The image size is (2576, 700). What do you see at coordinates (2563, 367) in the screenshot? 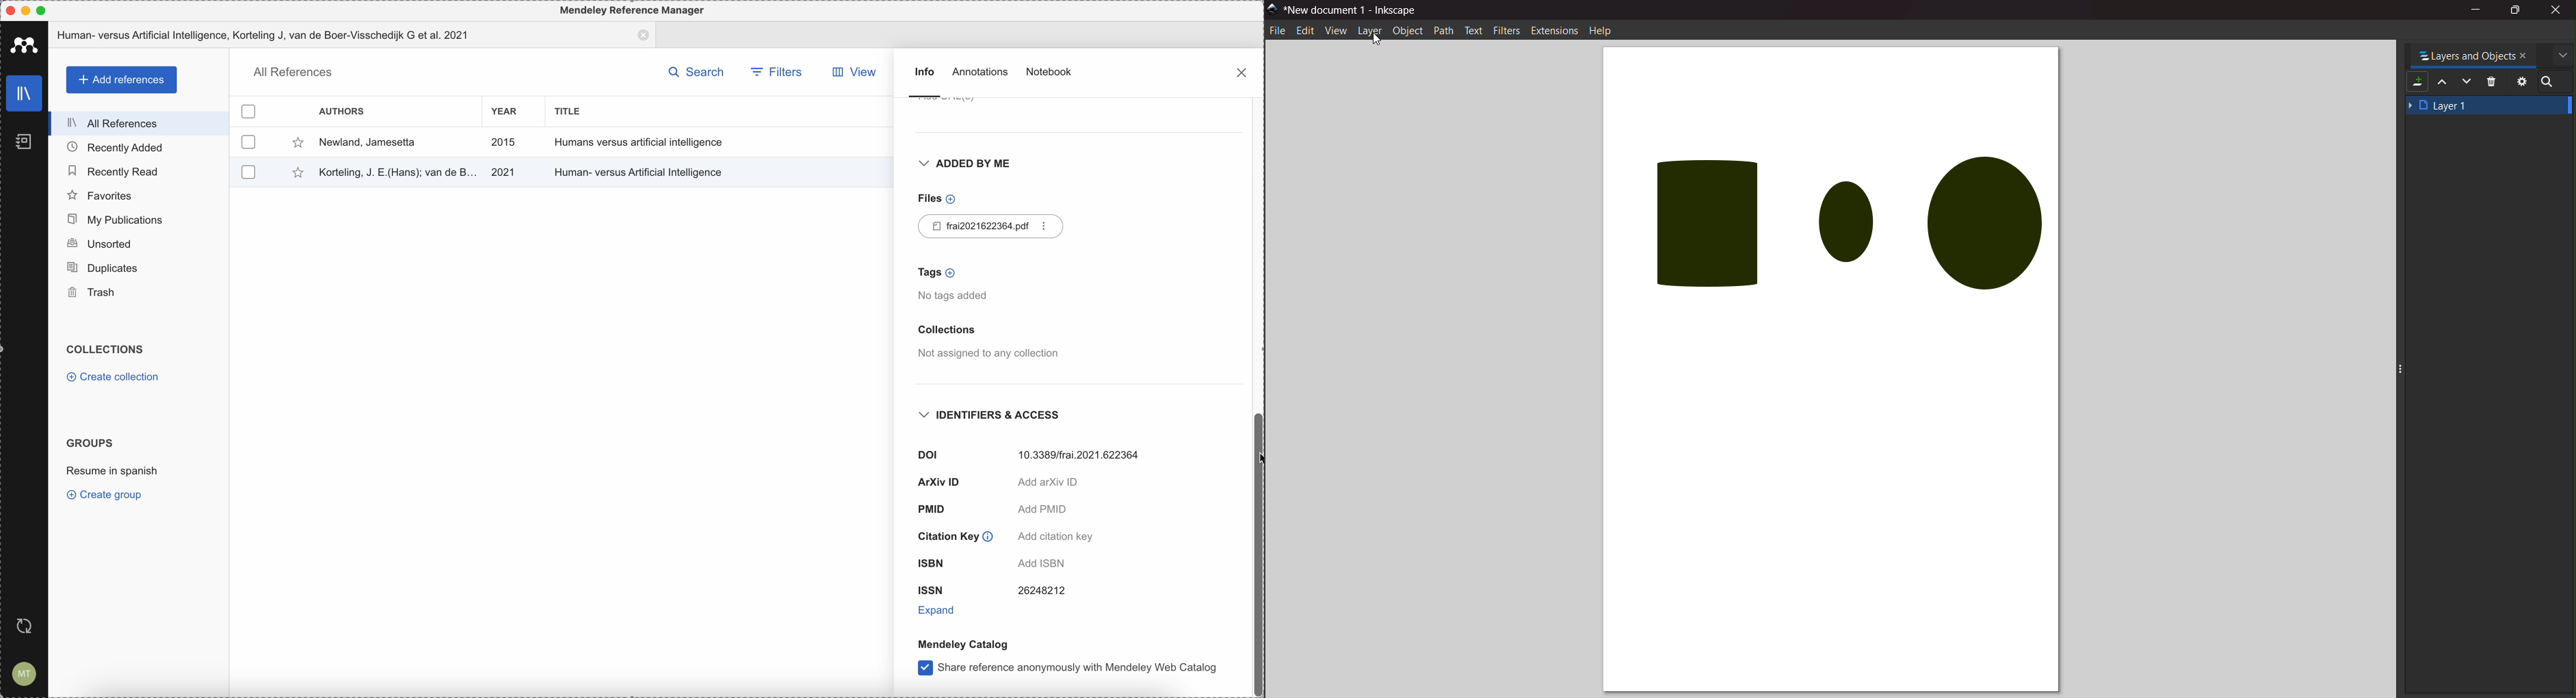
I see `expand` at bounding box center [2563, 367].